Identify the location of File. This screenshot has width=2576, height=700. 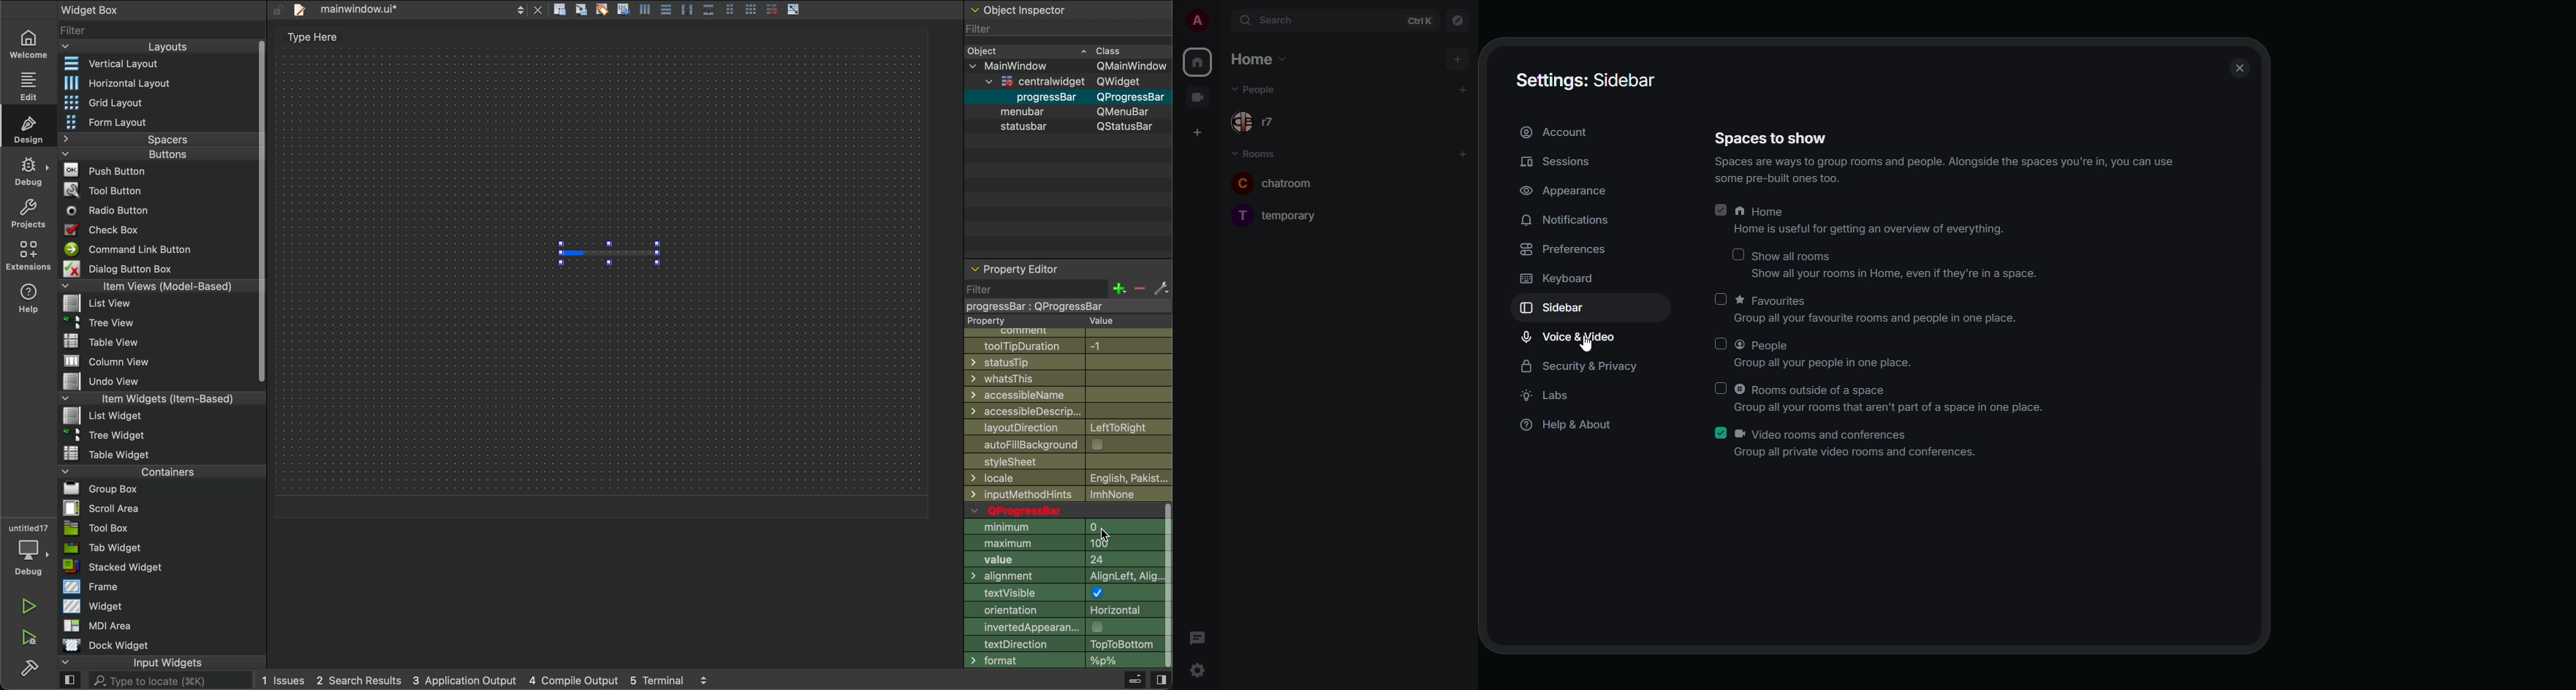
(97, 508).